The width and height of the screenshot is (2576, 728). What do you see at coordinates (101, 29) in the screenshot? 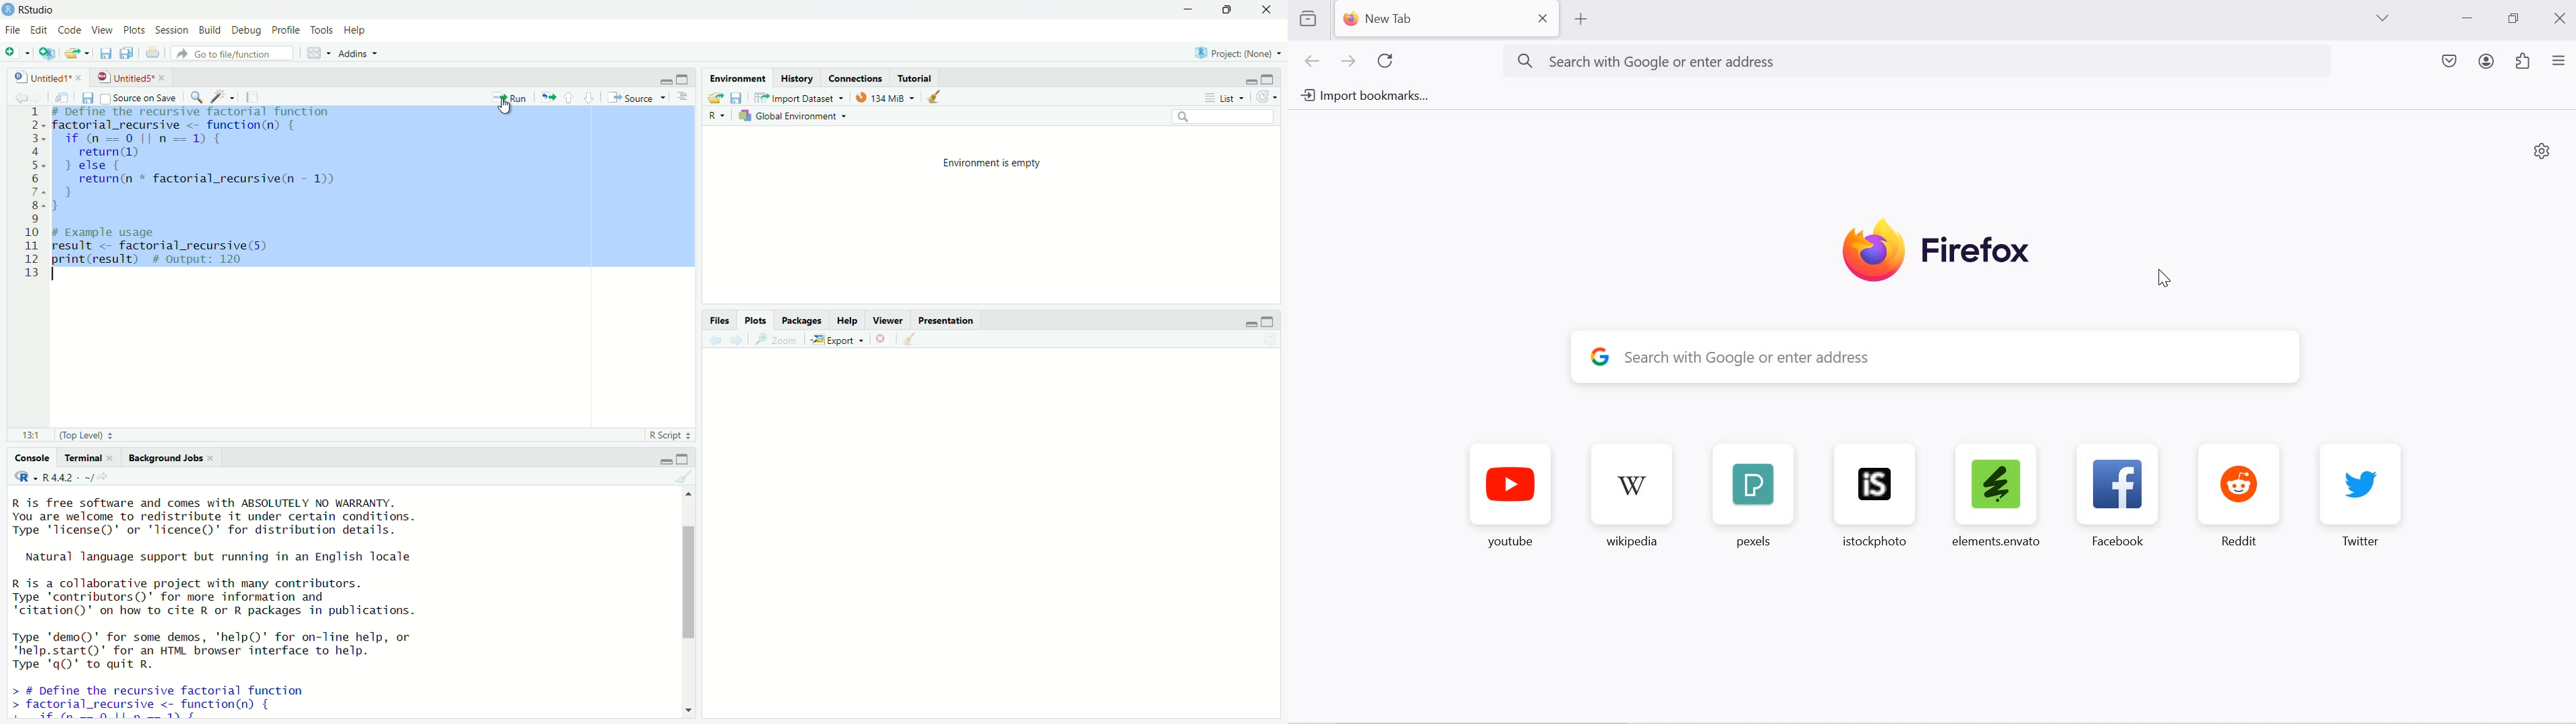
I see `View` at bounding box center [101, 29].